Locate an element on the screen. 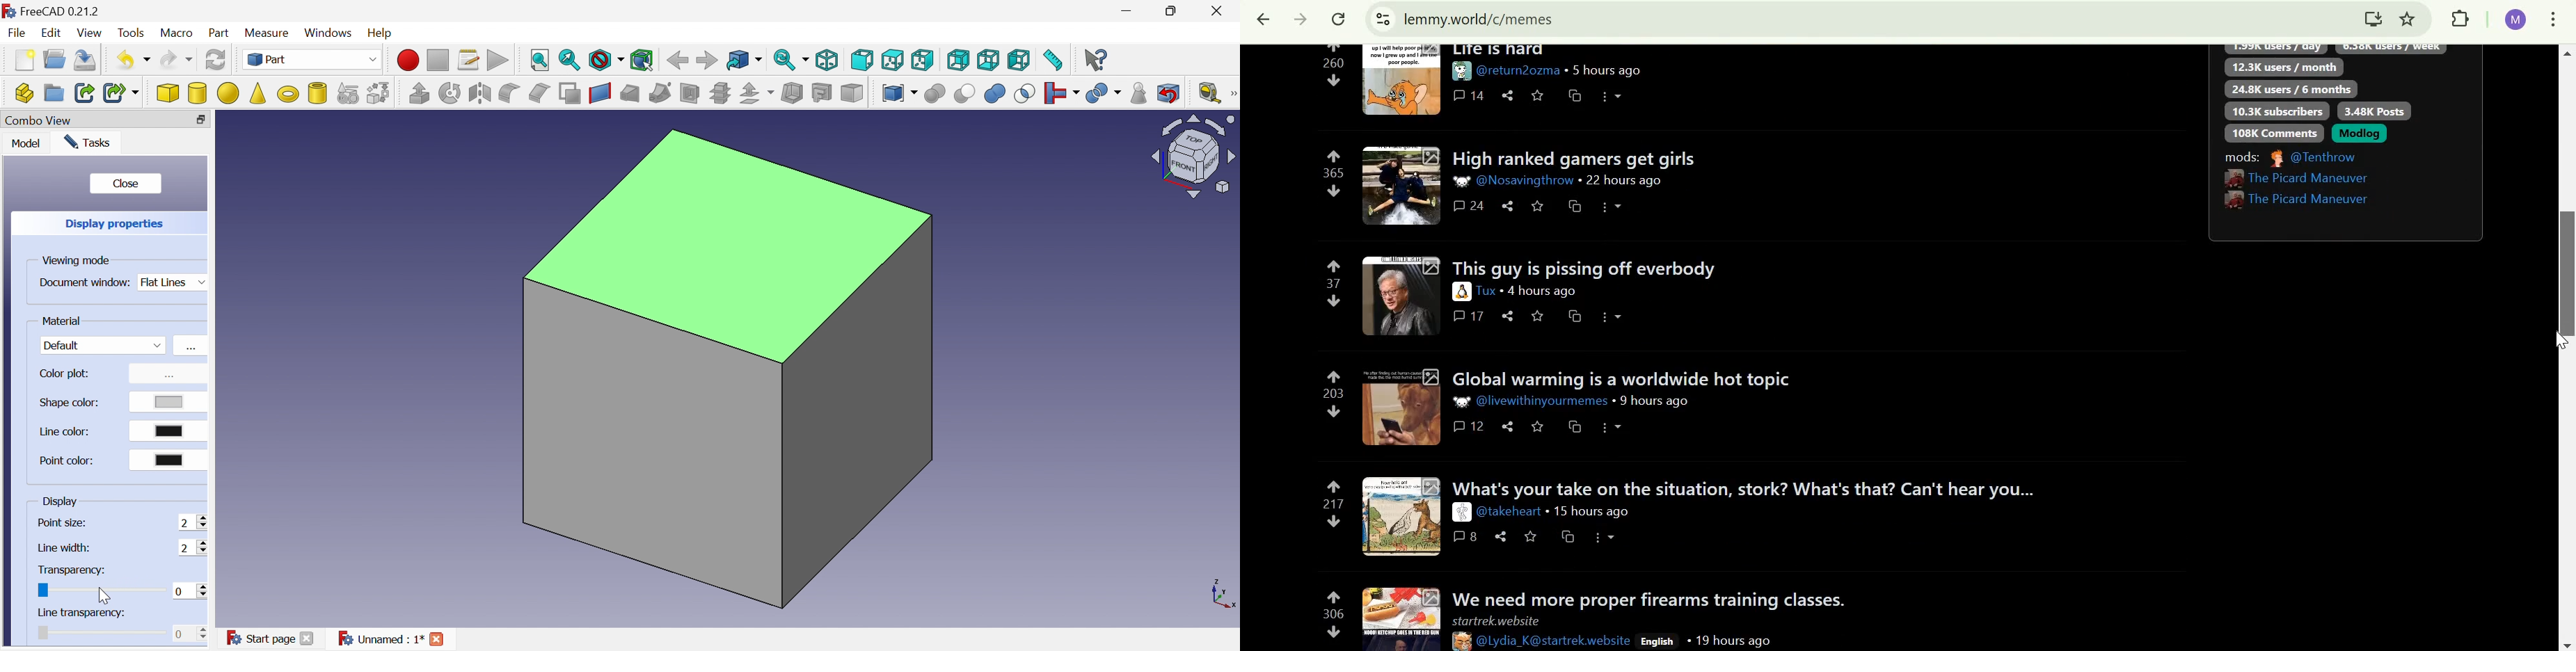 Image resolution: width=2576 pixels, height=672 pixels. Point color is located at coordinates (66, 461).